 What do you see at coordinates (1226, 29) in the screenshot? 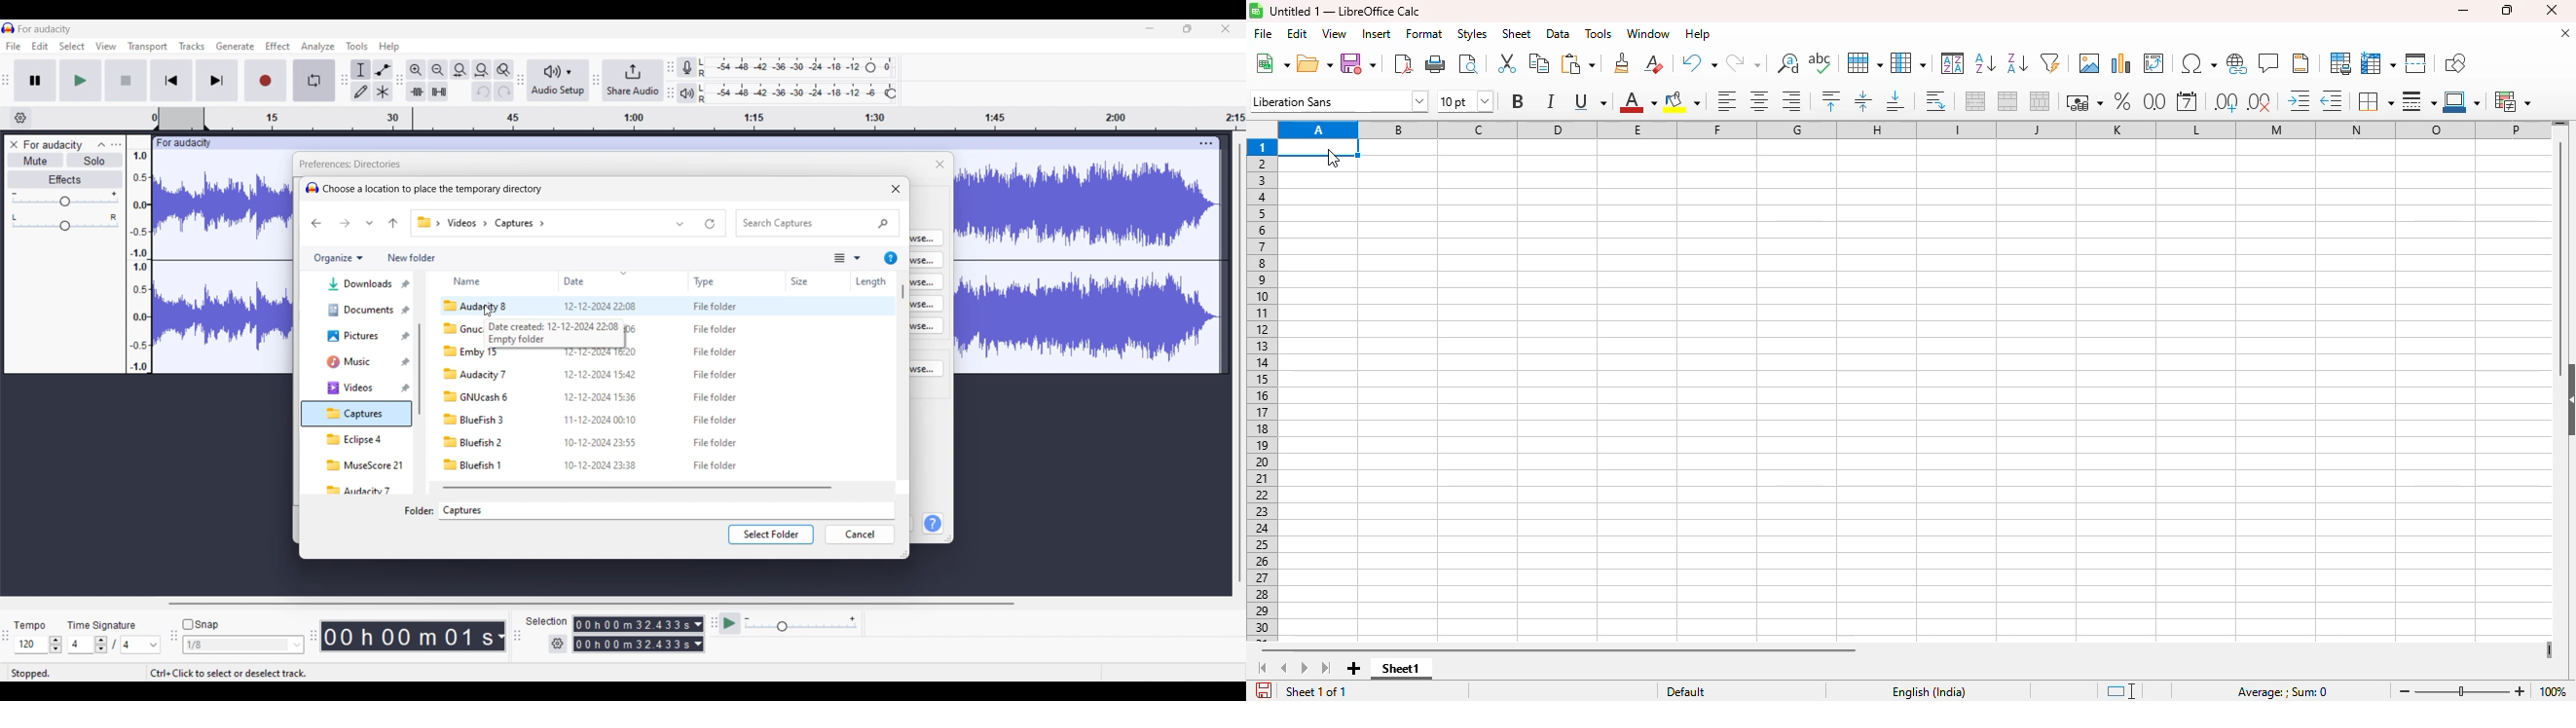
I see `Close interface` at bounding box center [1226, 29].